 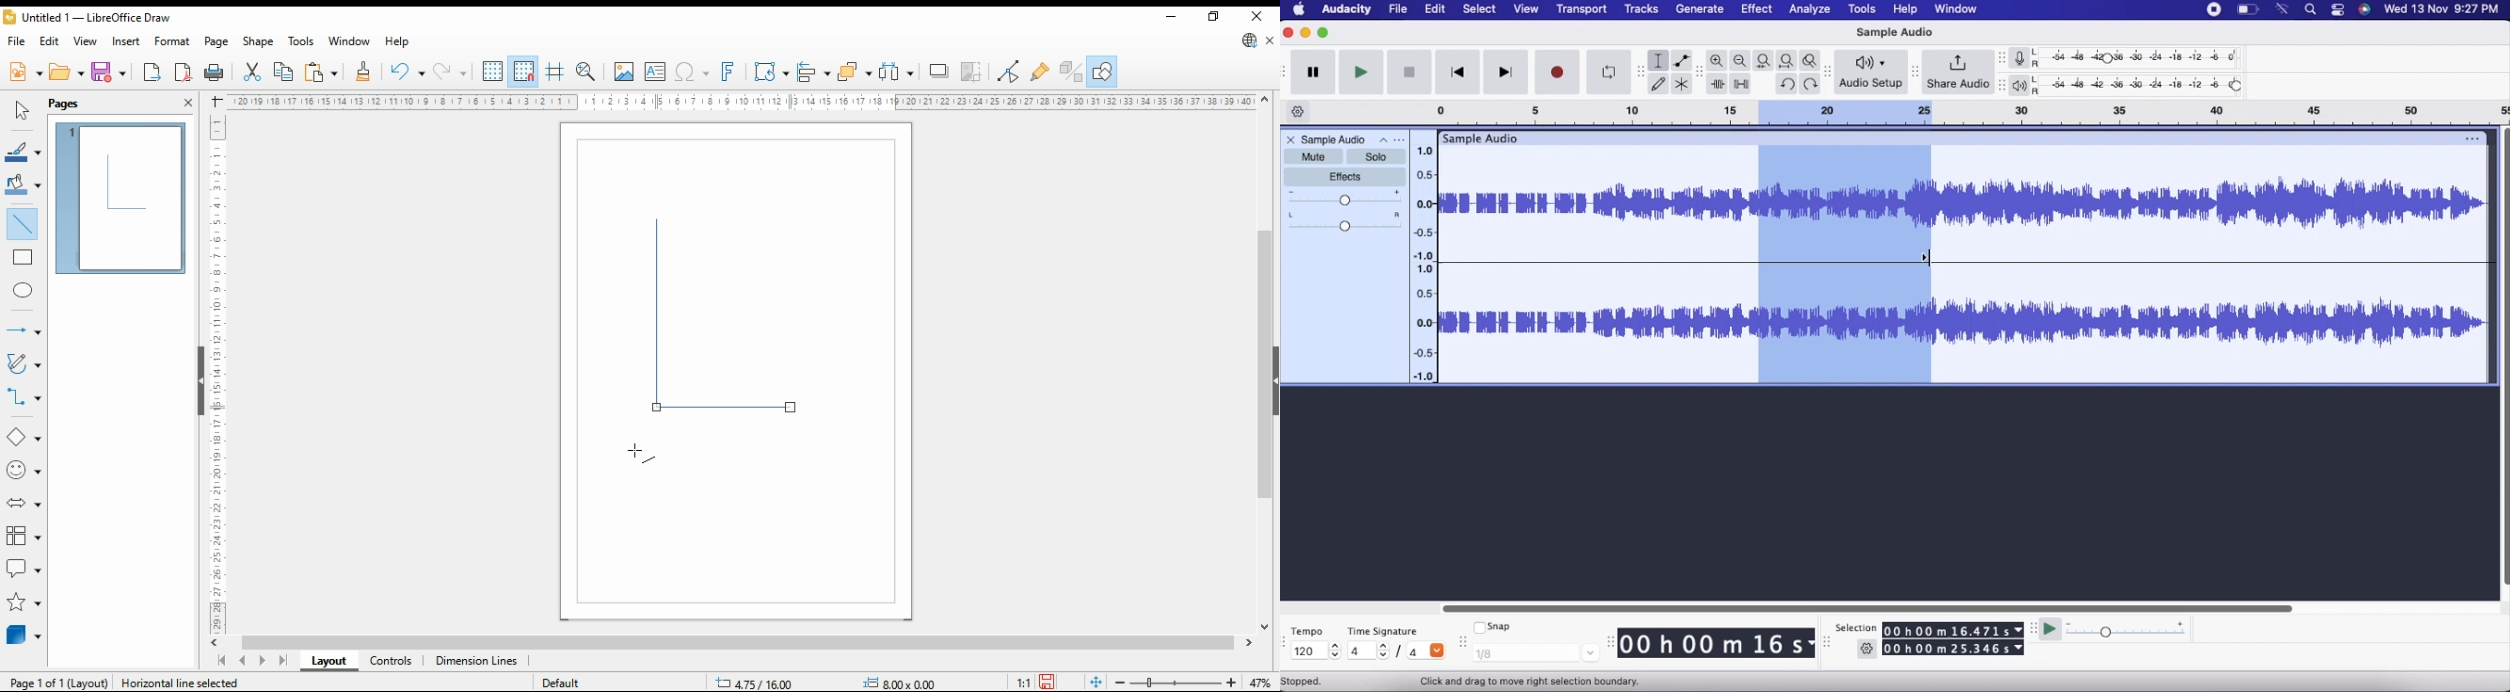 What do you see at coordinates (1559, 72) in the screenshot?
I see `Record` at bounding box center [1559, 72].